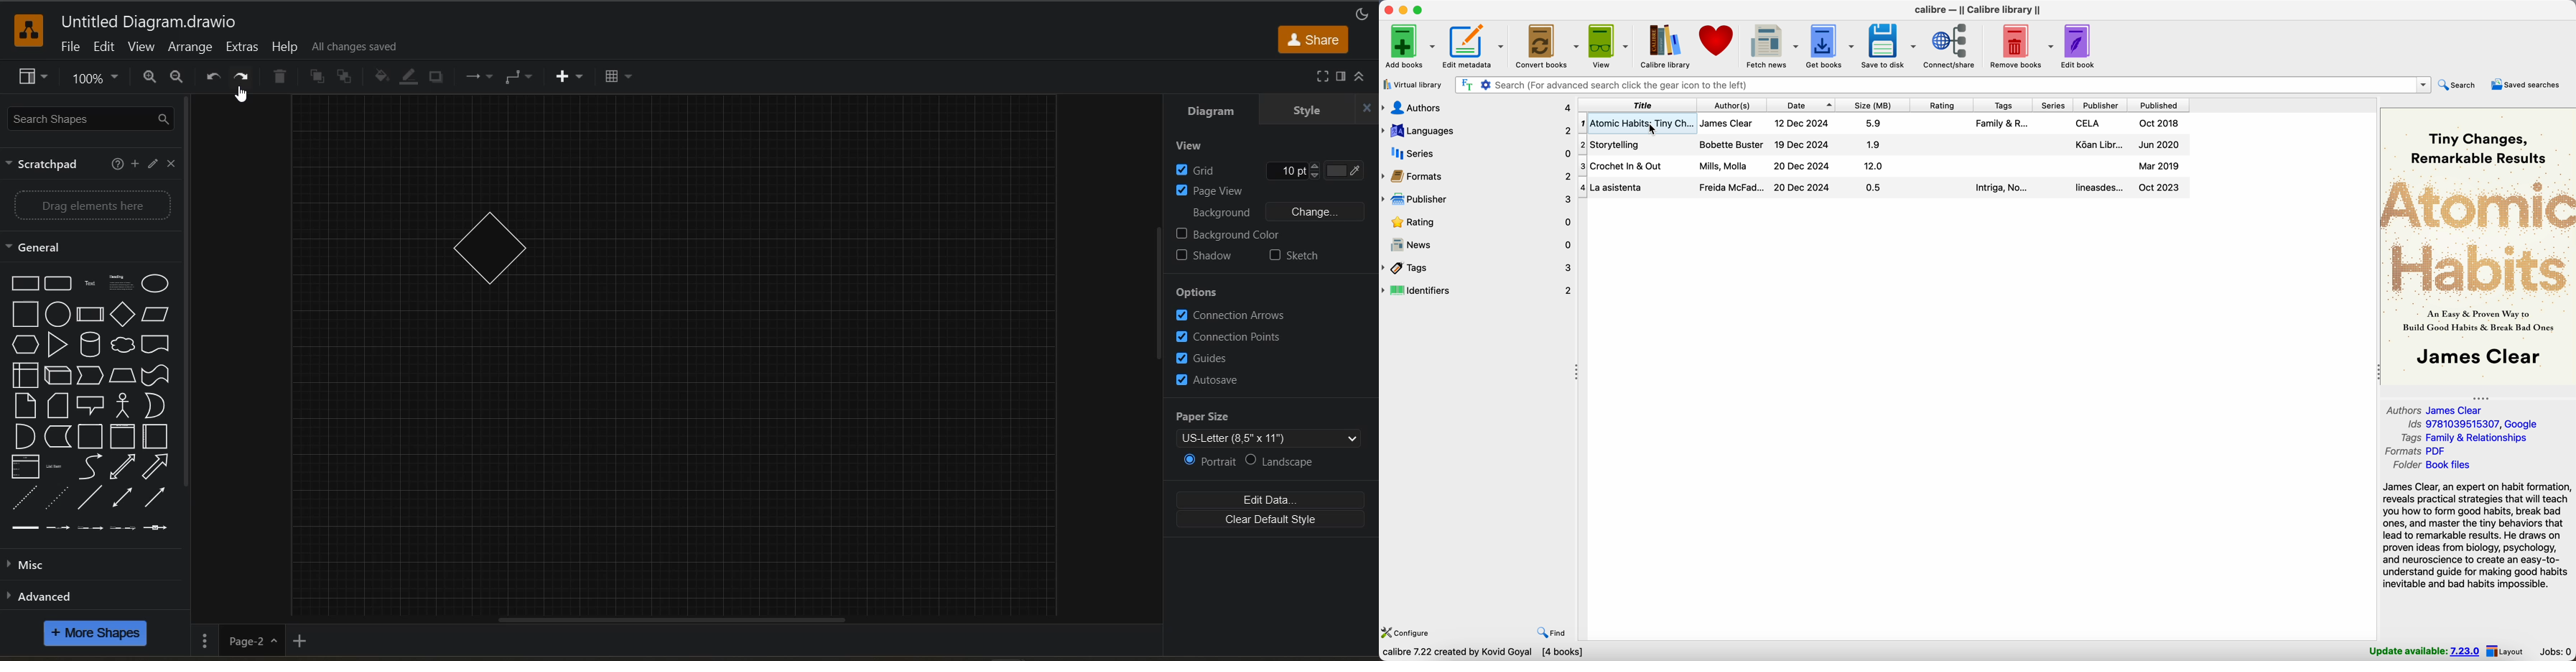 The height and width of the screenshot is (672, 2576). Describe the element at coordinates (1733, 105) in the screenshot. I see `author(s)` at that location.